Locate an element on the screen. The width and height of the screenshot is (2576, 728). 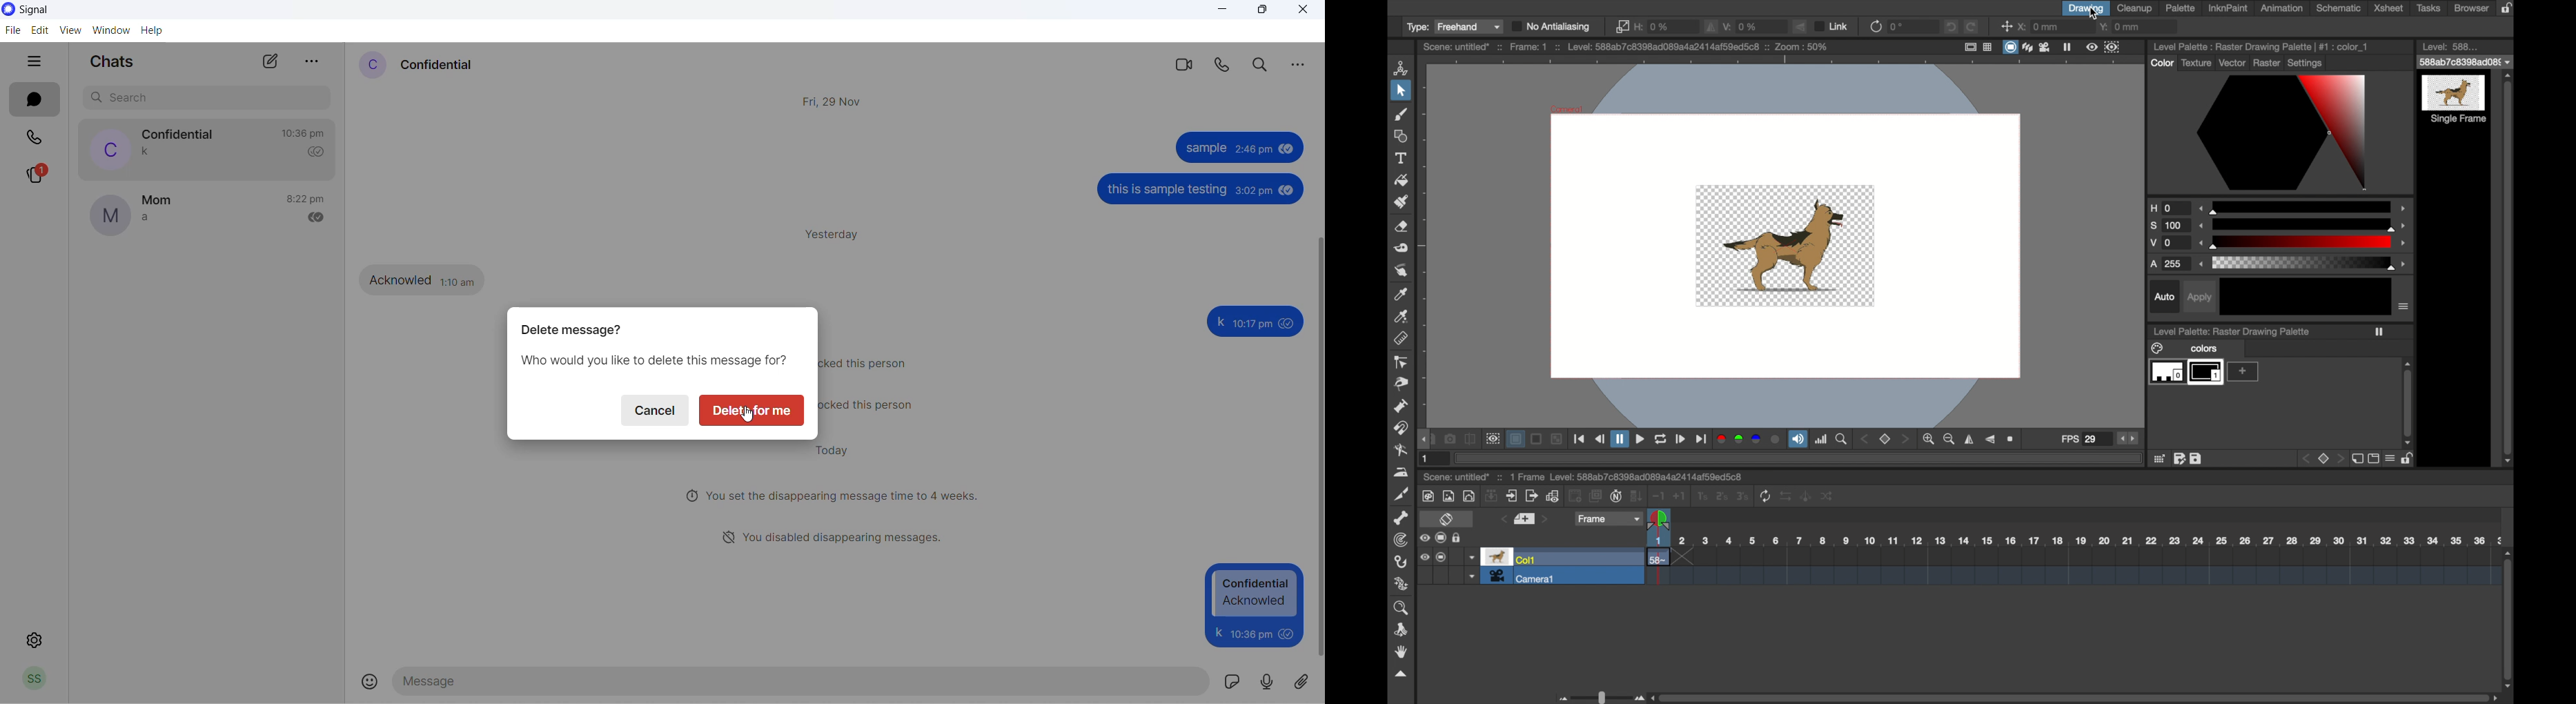
settings is located at coordinates (32, 635).